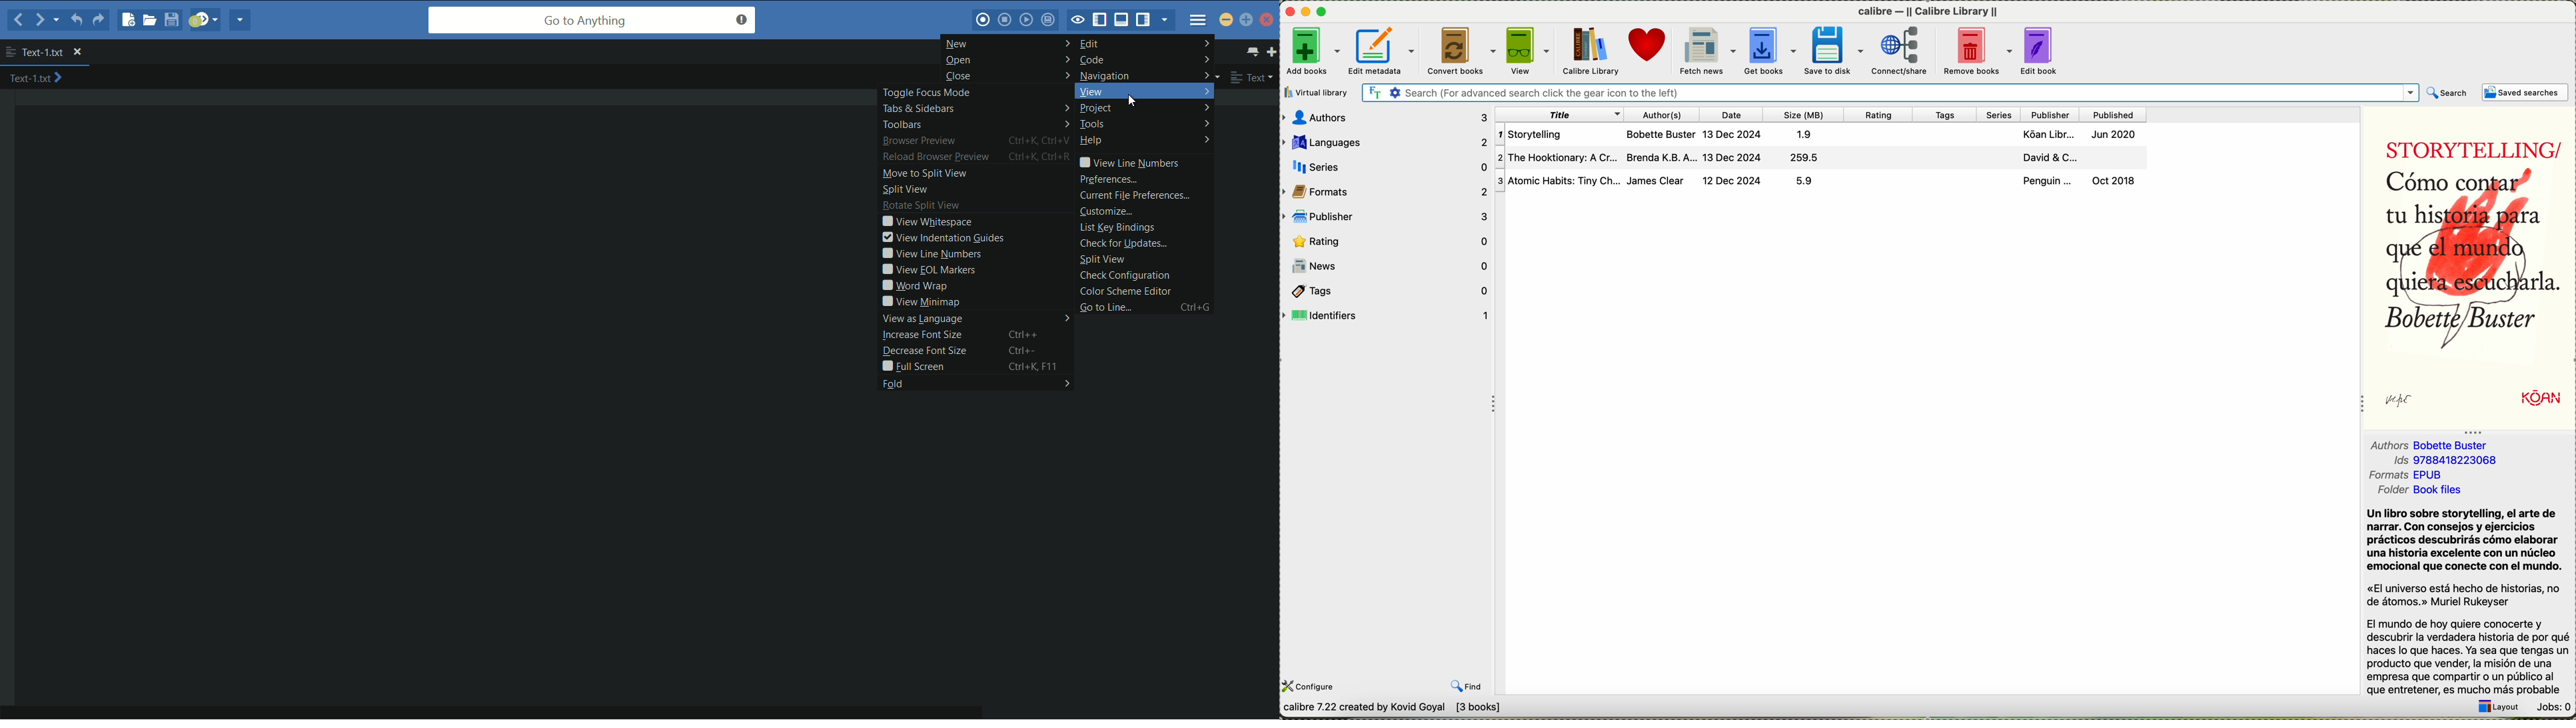 The image size is (2576, 728). What do you see at coordinates (1559, 134) in the screenshot?
I see `Storytelling` at bounding box center [1559, 134].